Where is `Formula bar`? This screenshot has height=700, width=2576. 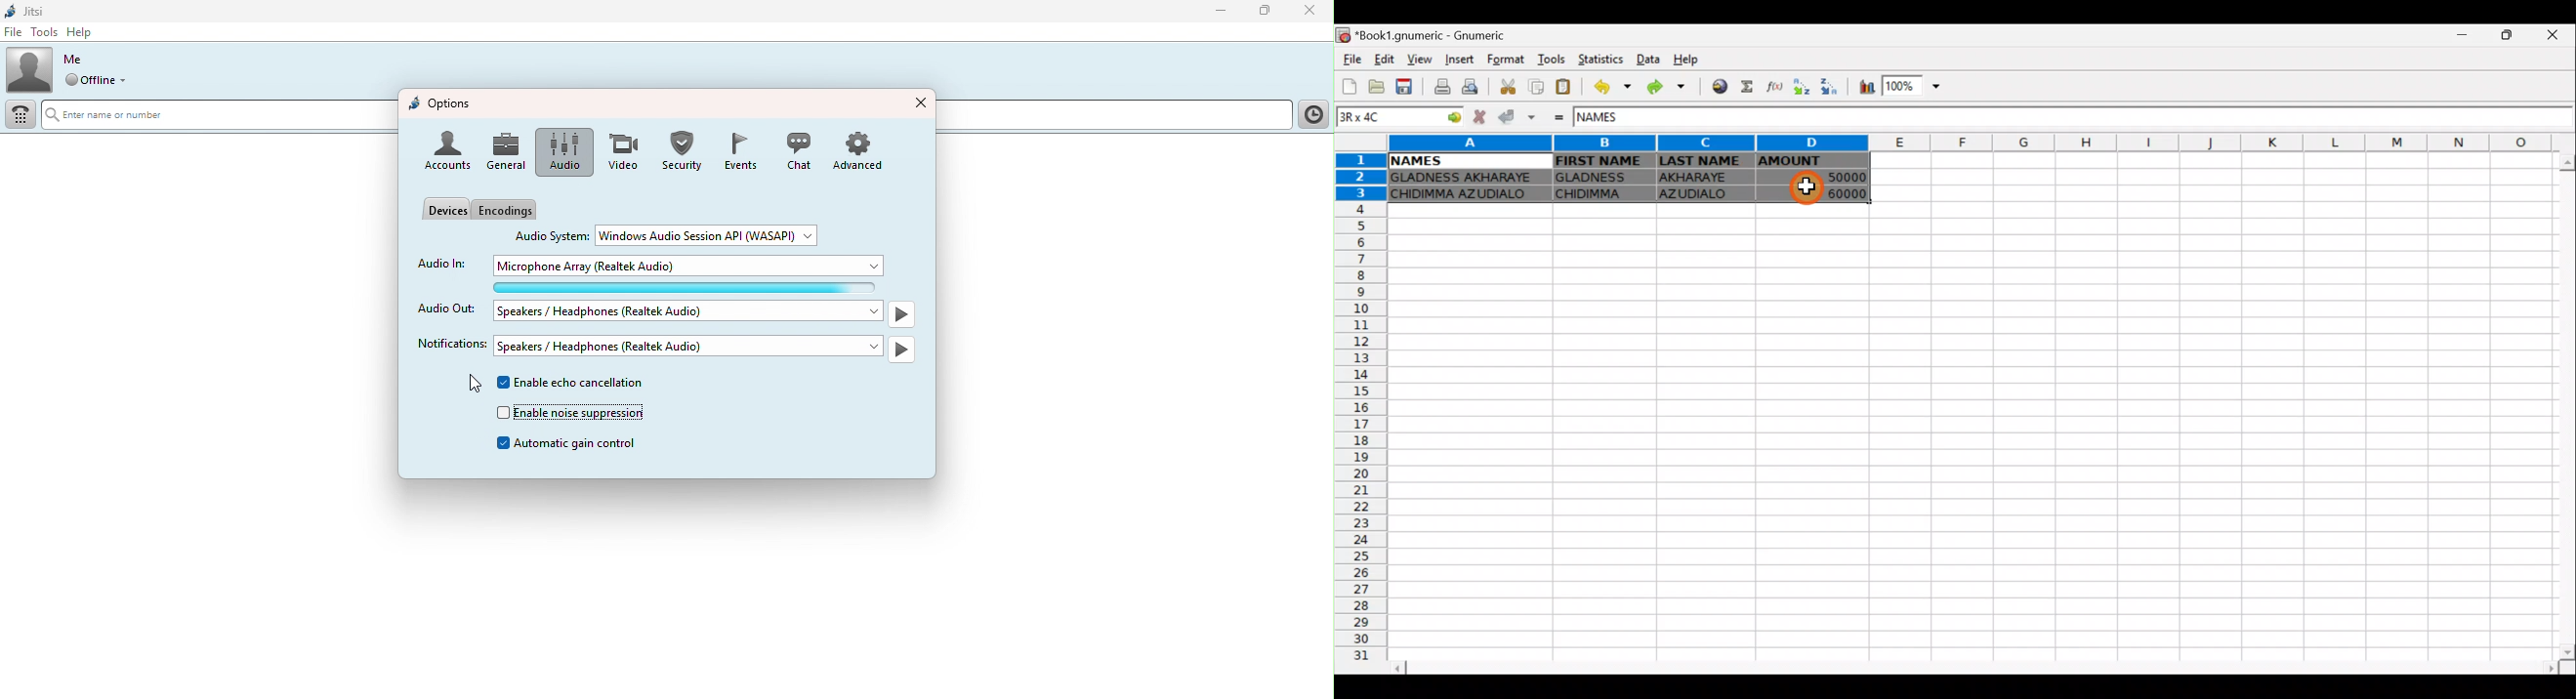
Formula bar is located at coordinates (2110, 119).